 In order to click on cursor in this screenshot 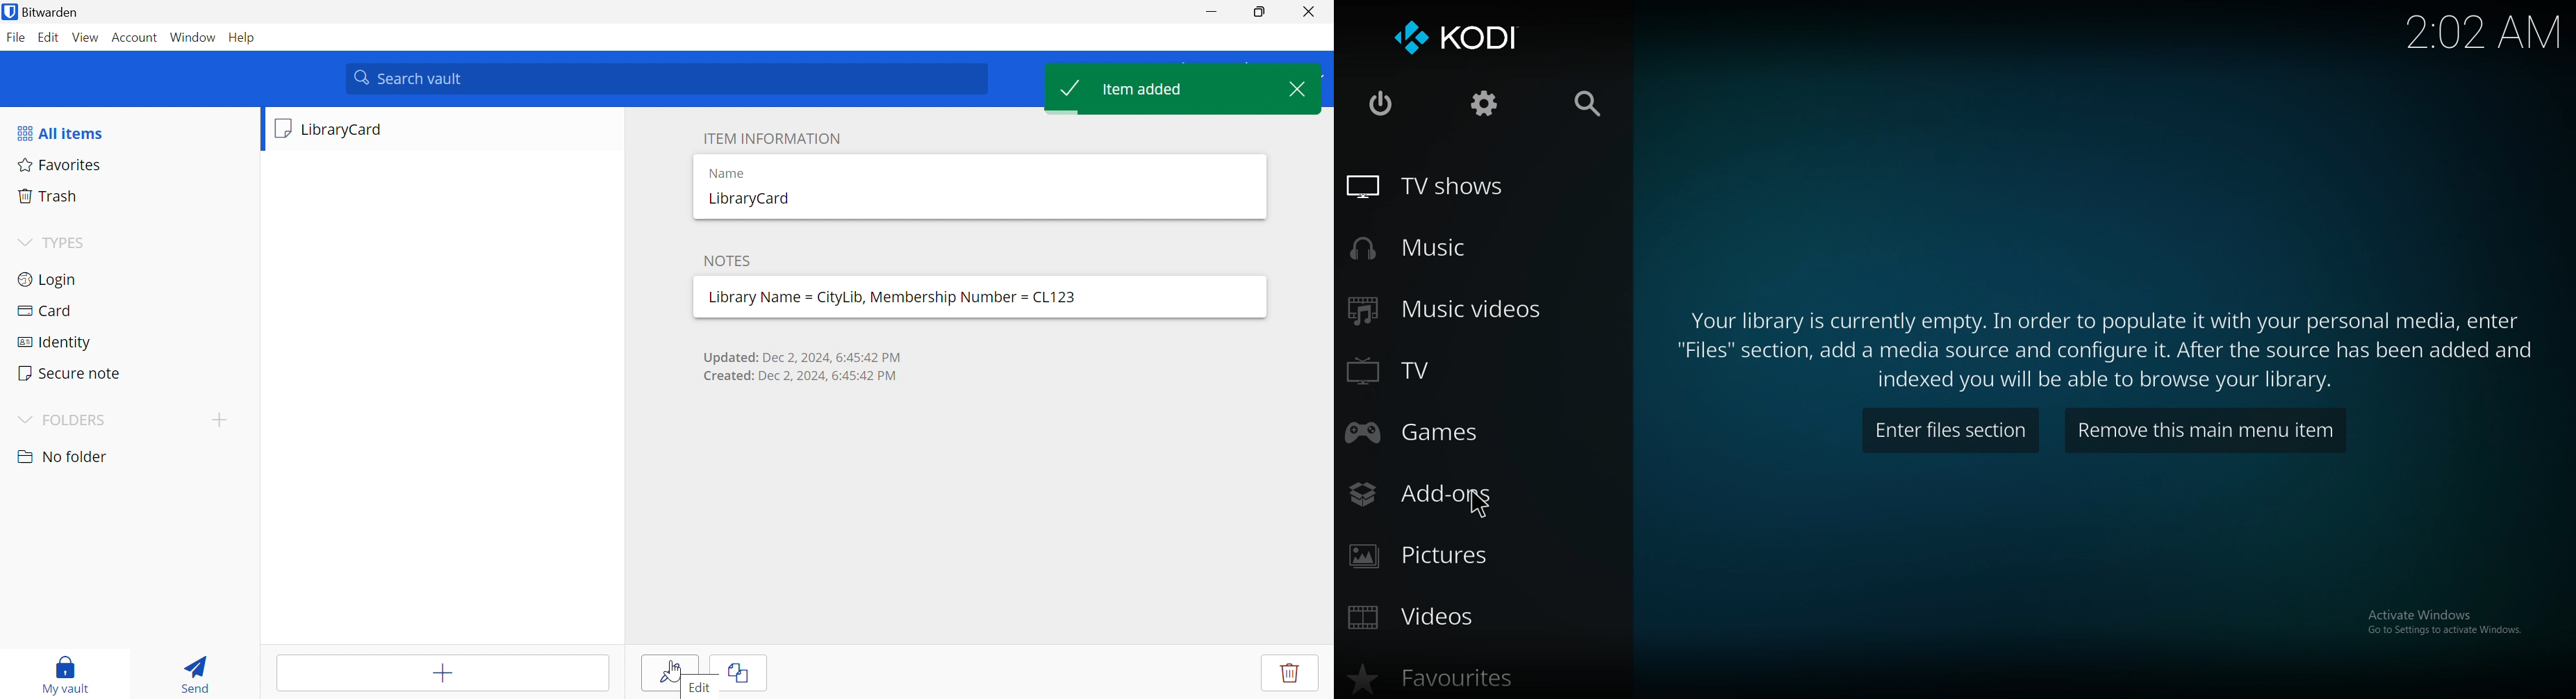, I will do `click(1483, 508)`.